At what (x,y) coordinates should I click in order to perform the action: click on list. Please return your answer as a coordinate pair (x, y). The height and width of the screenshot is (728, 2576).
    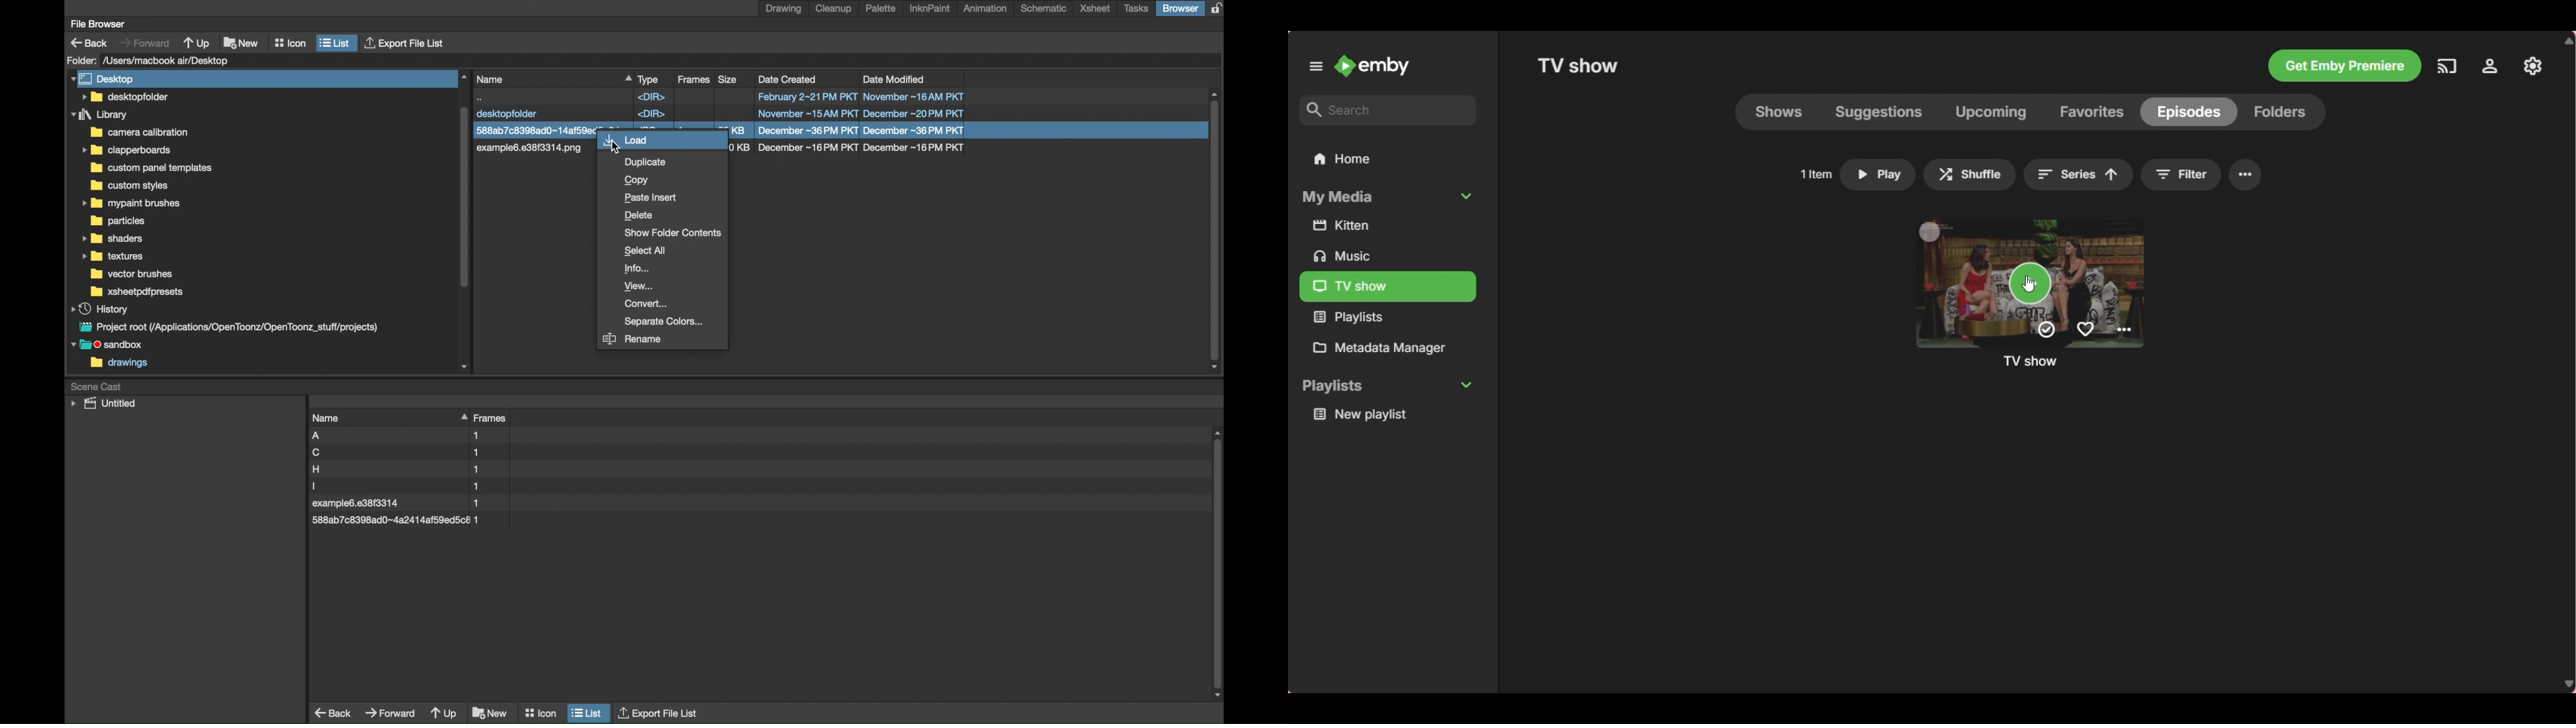
    Looking at the image, I should click on (335, 43).